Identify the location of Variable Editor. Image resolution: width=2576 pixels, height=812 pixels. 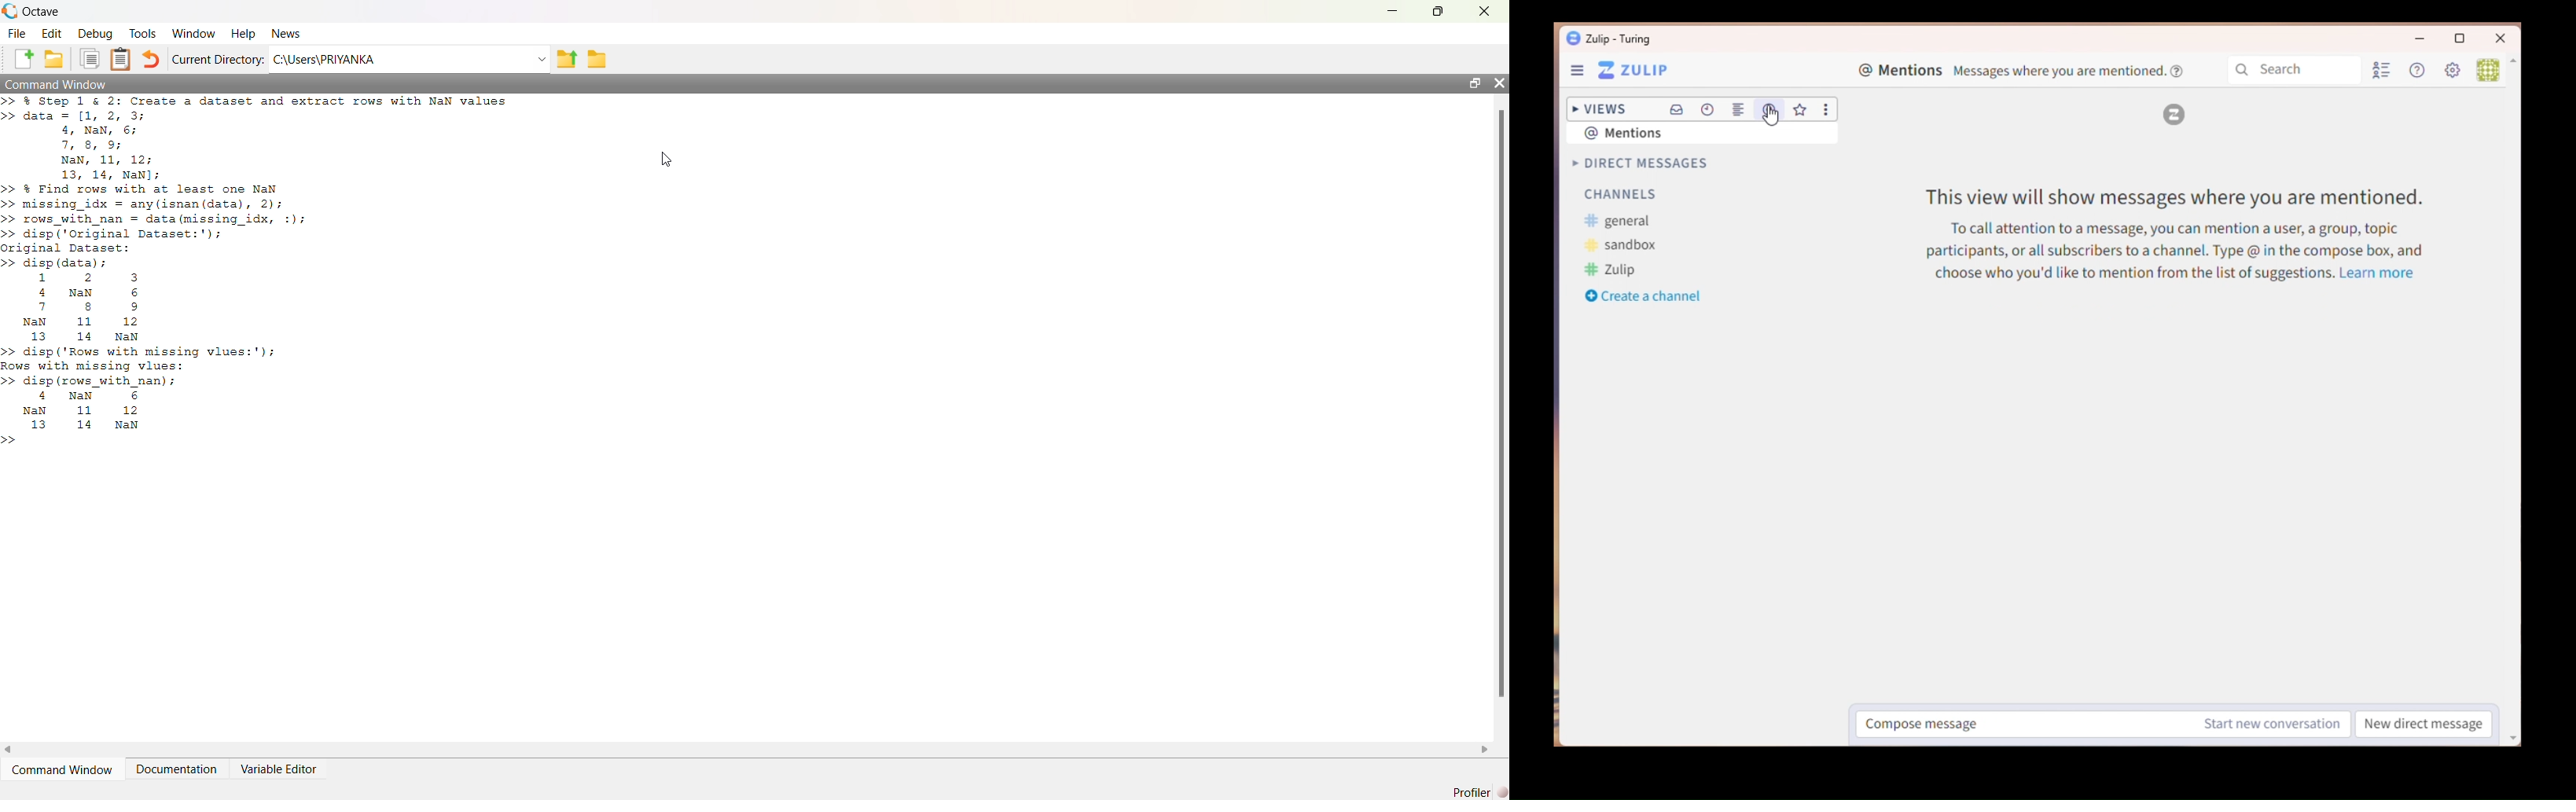
(277, 769).